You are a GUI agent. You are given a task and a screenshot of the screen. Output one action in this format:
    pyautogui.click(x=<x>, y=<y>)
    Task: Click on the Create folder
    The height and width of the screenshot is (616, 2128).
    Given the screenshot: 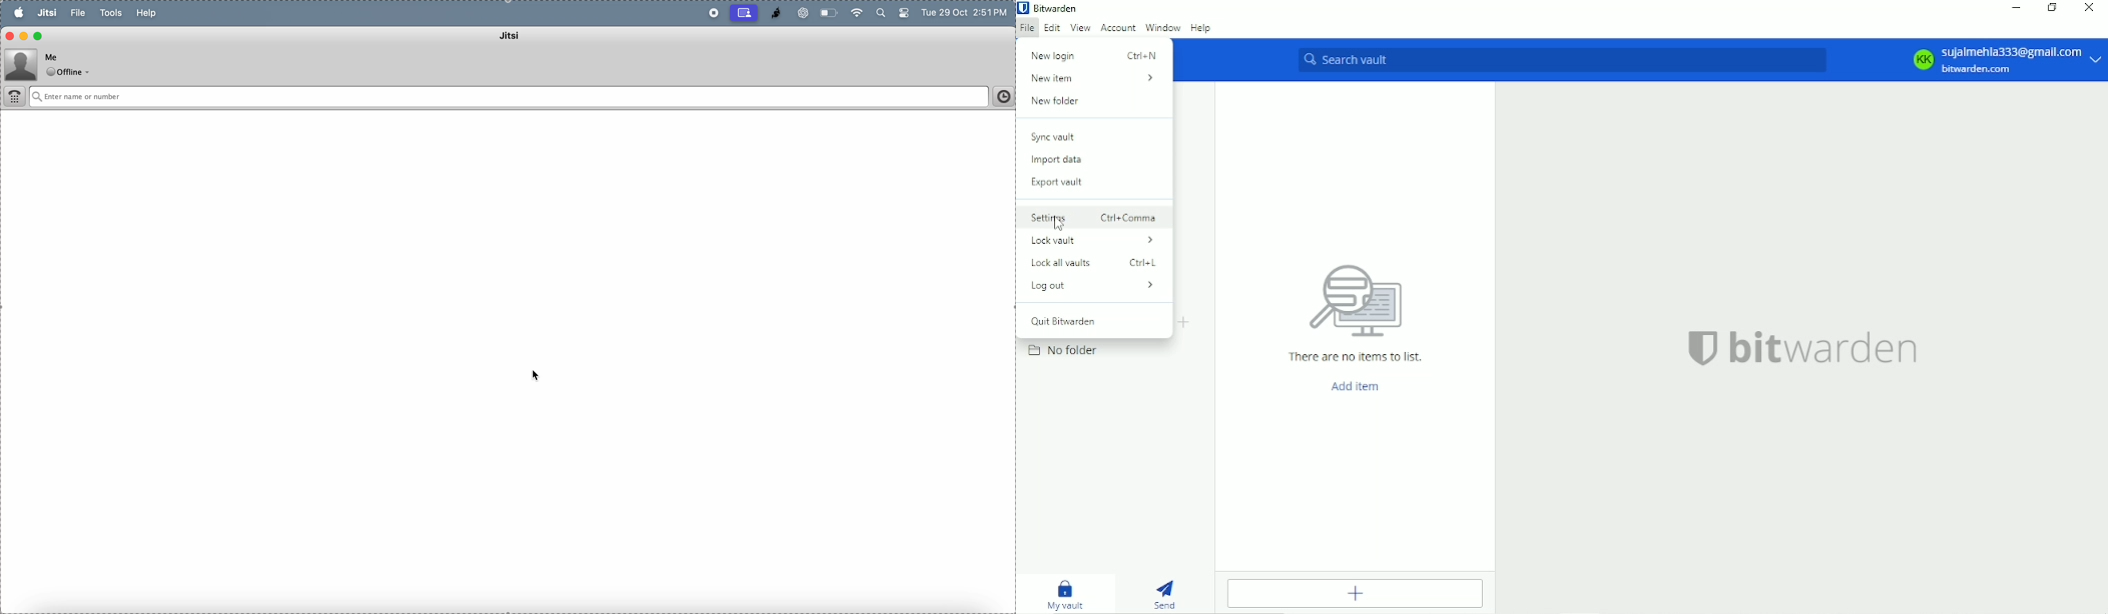 What is the action you would take?
    pyautogui.click(x=1183, y=323)
    